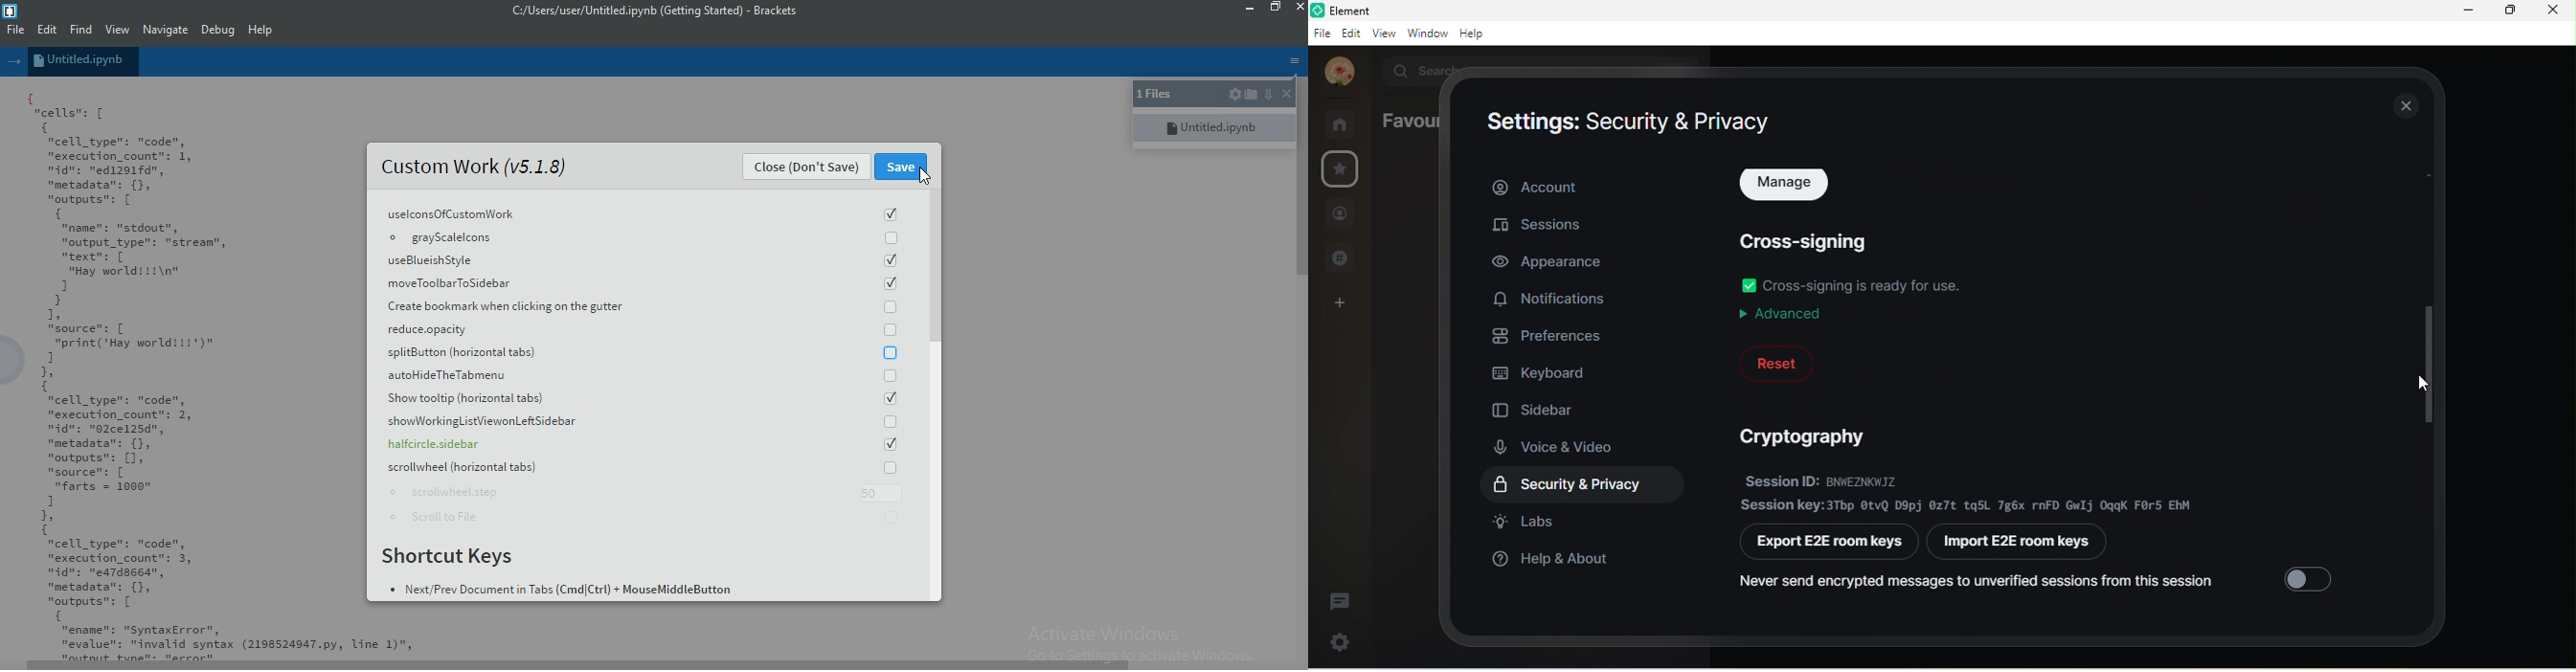 This screenshot has width=2576, height=672. What do you see at coordinates (648, 355) in the screenshot?
I see `splitButton (horizontal tabs)` at bounding box center [648, 355].